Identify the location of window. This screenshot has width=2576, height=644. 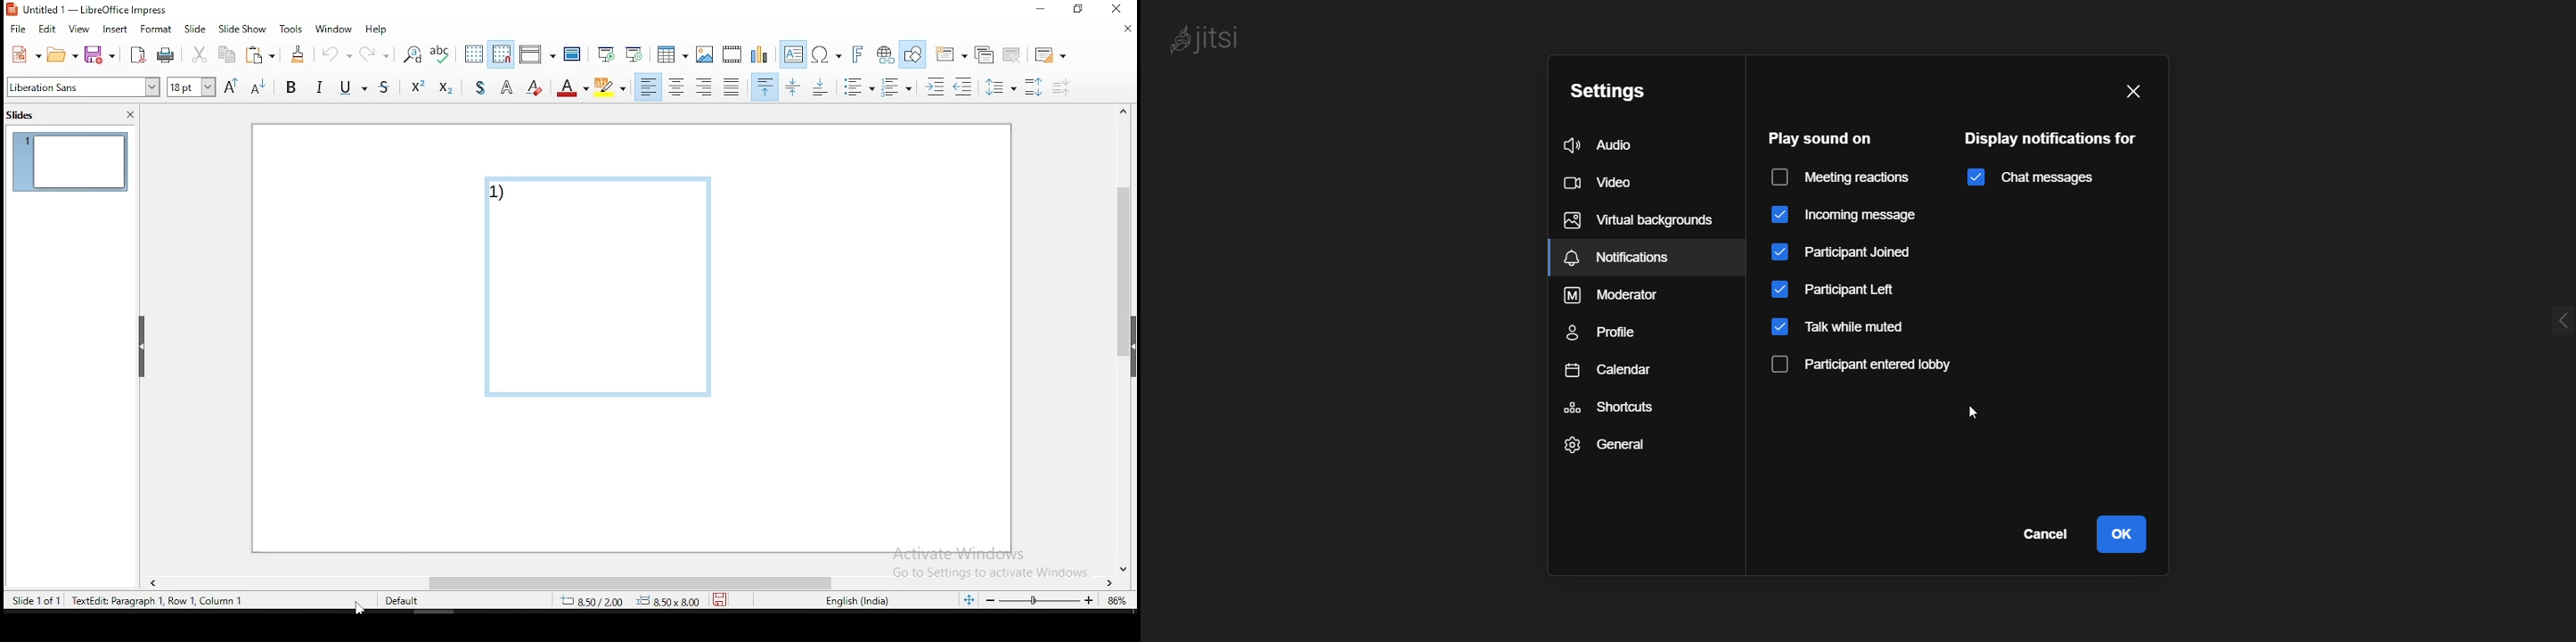
(333, 29).